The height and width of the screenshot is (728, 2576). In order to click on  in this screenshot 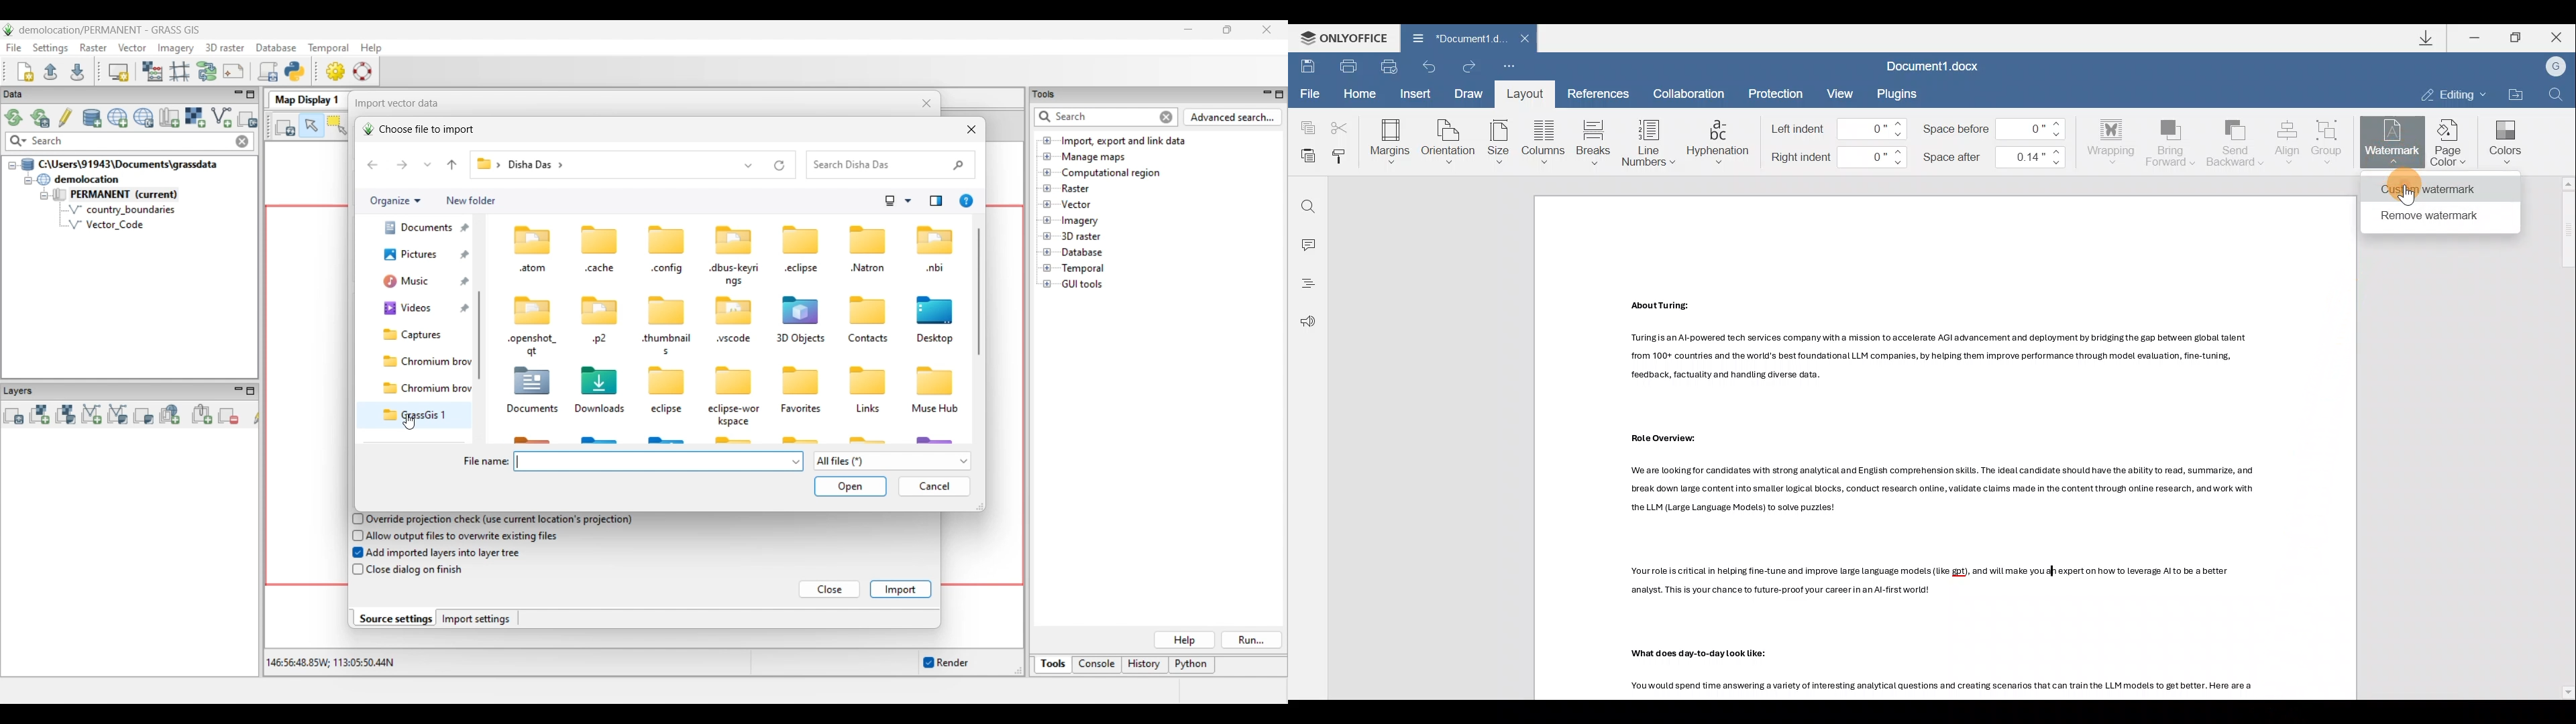, I will do `click(1654, 437)`.